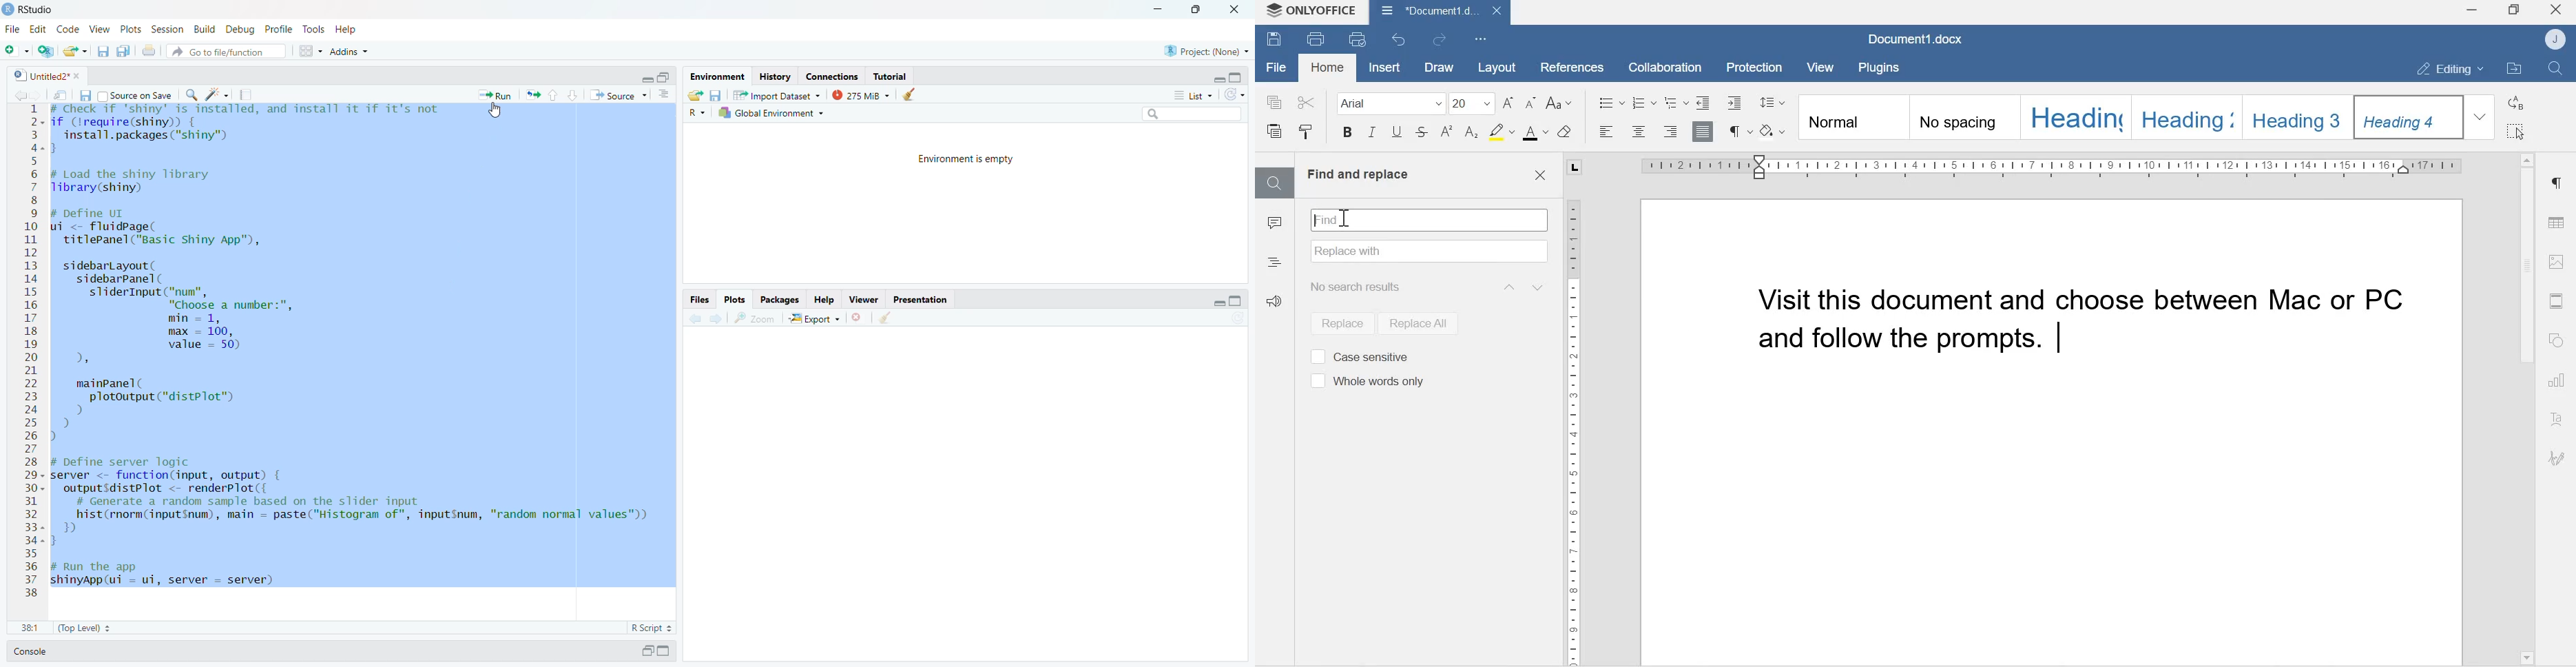 The height and width of the screenshot is (672, 2576). I want to click on Align left, so click(1607, 132).